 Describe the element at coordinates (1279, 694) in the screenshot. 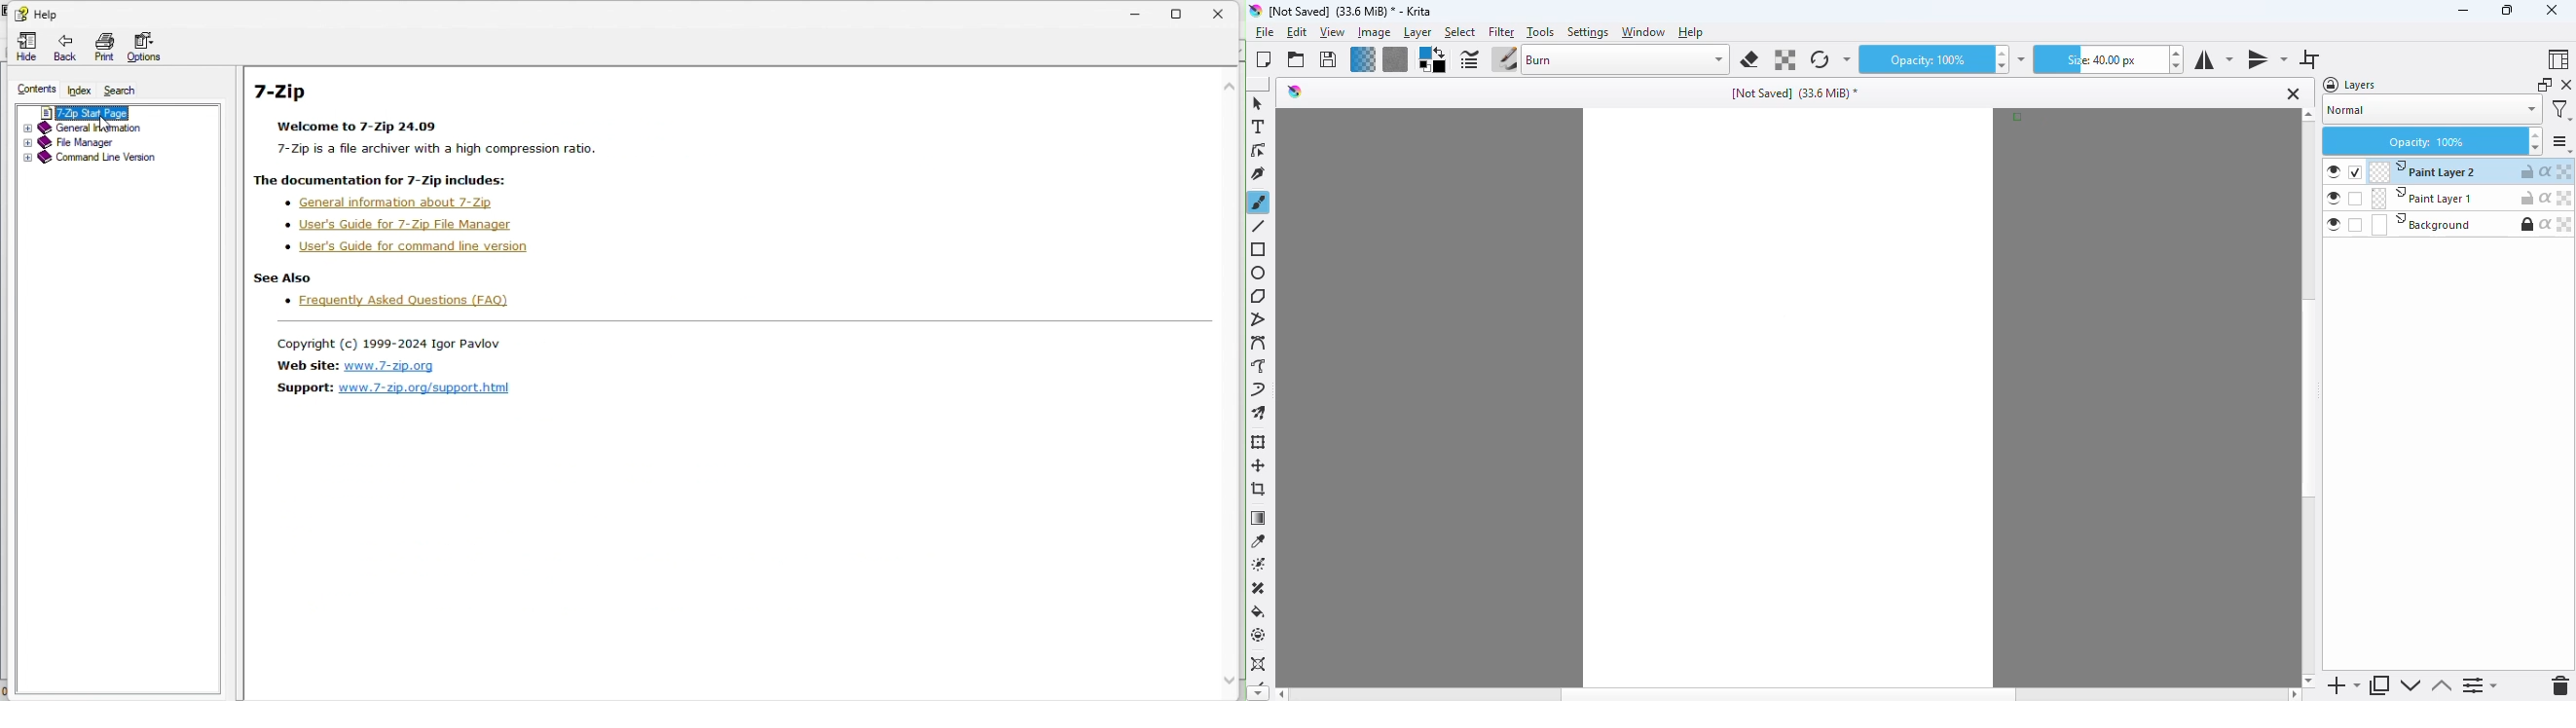

I see `scroll left` at that location.